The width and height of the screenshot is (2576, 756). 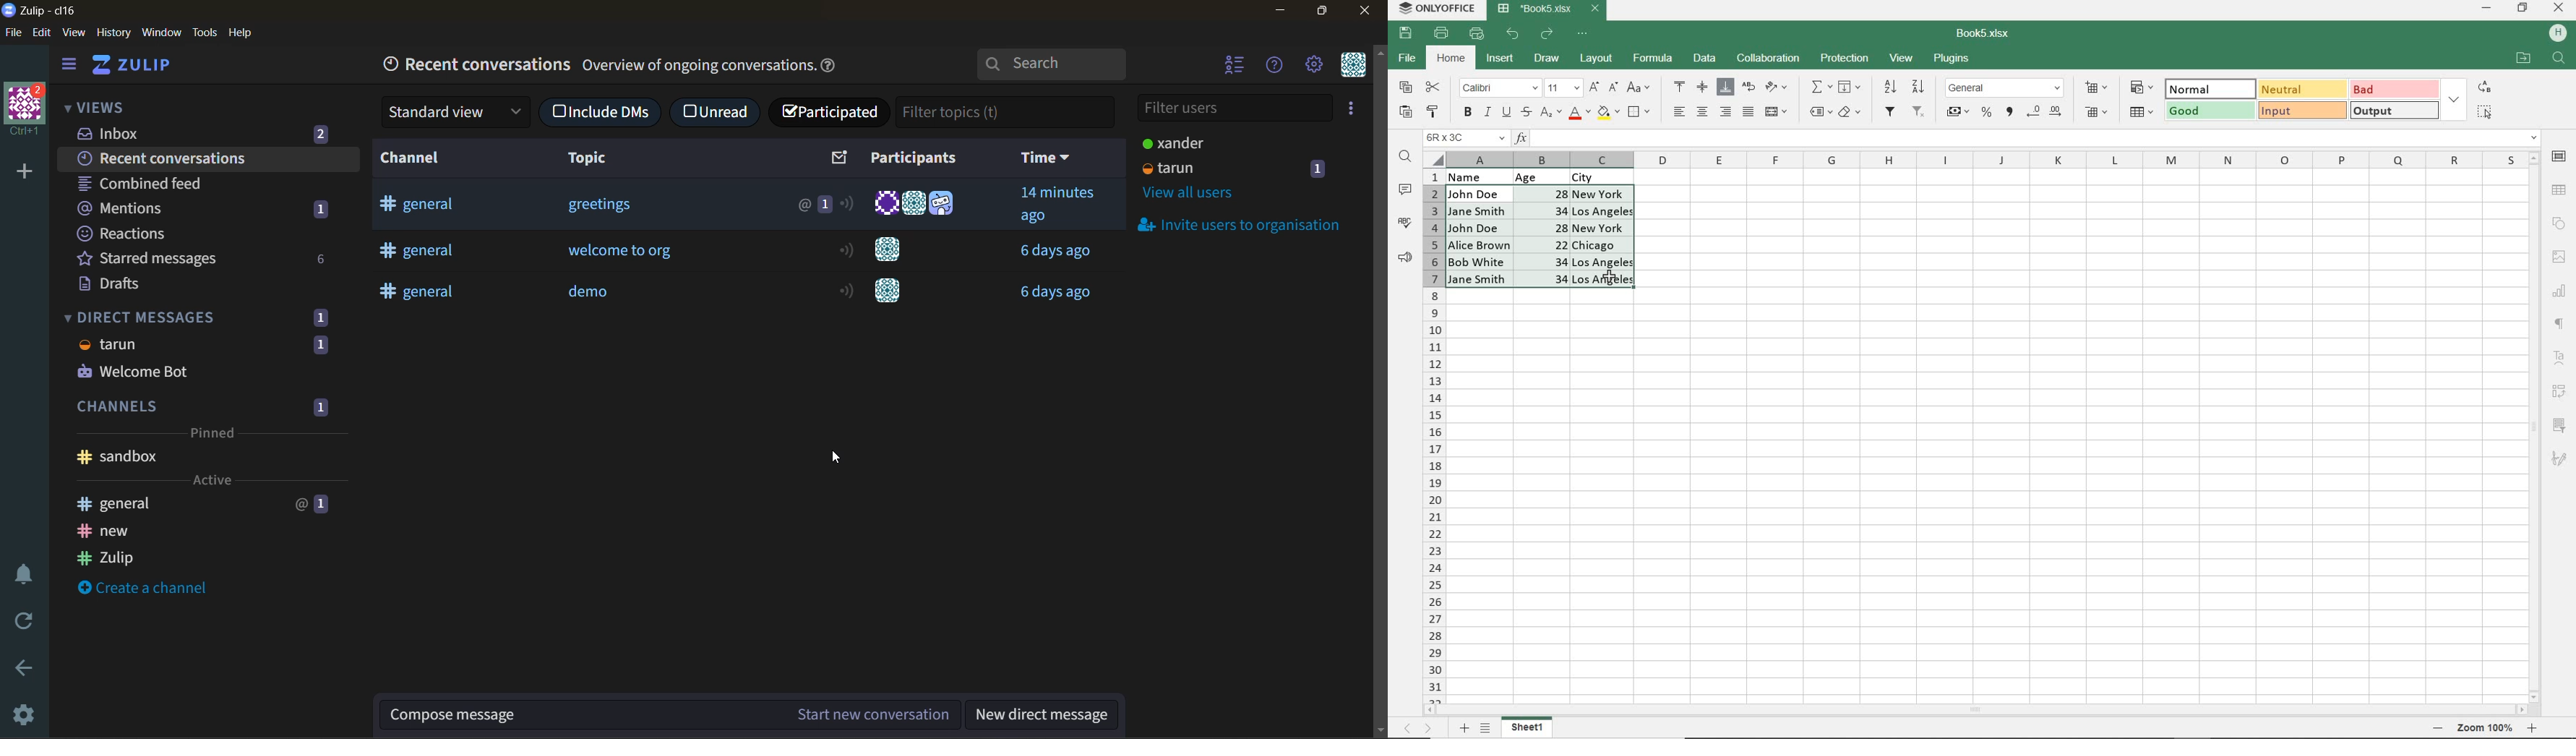 What do you see at coordinates (2525, 7) in the screenshot?
I see `RESTORE DOWN` at bounding box center [2525, 7].